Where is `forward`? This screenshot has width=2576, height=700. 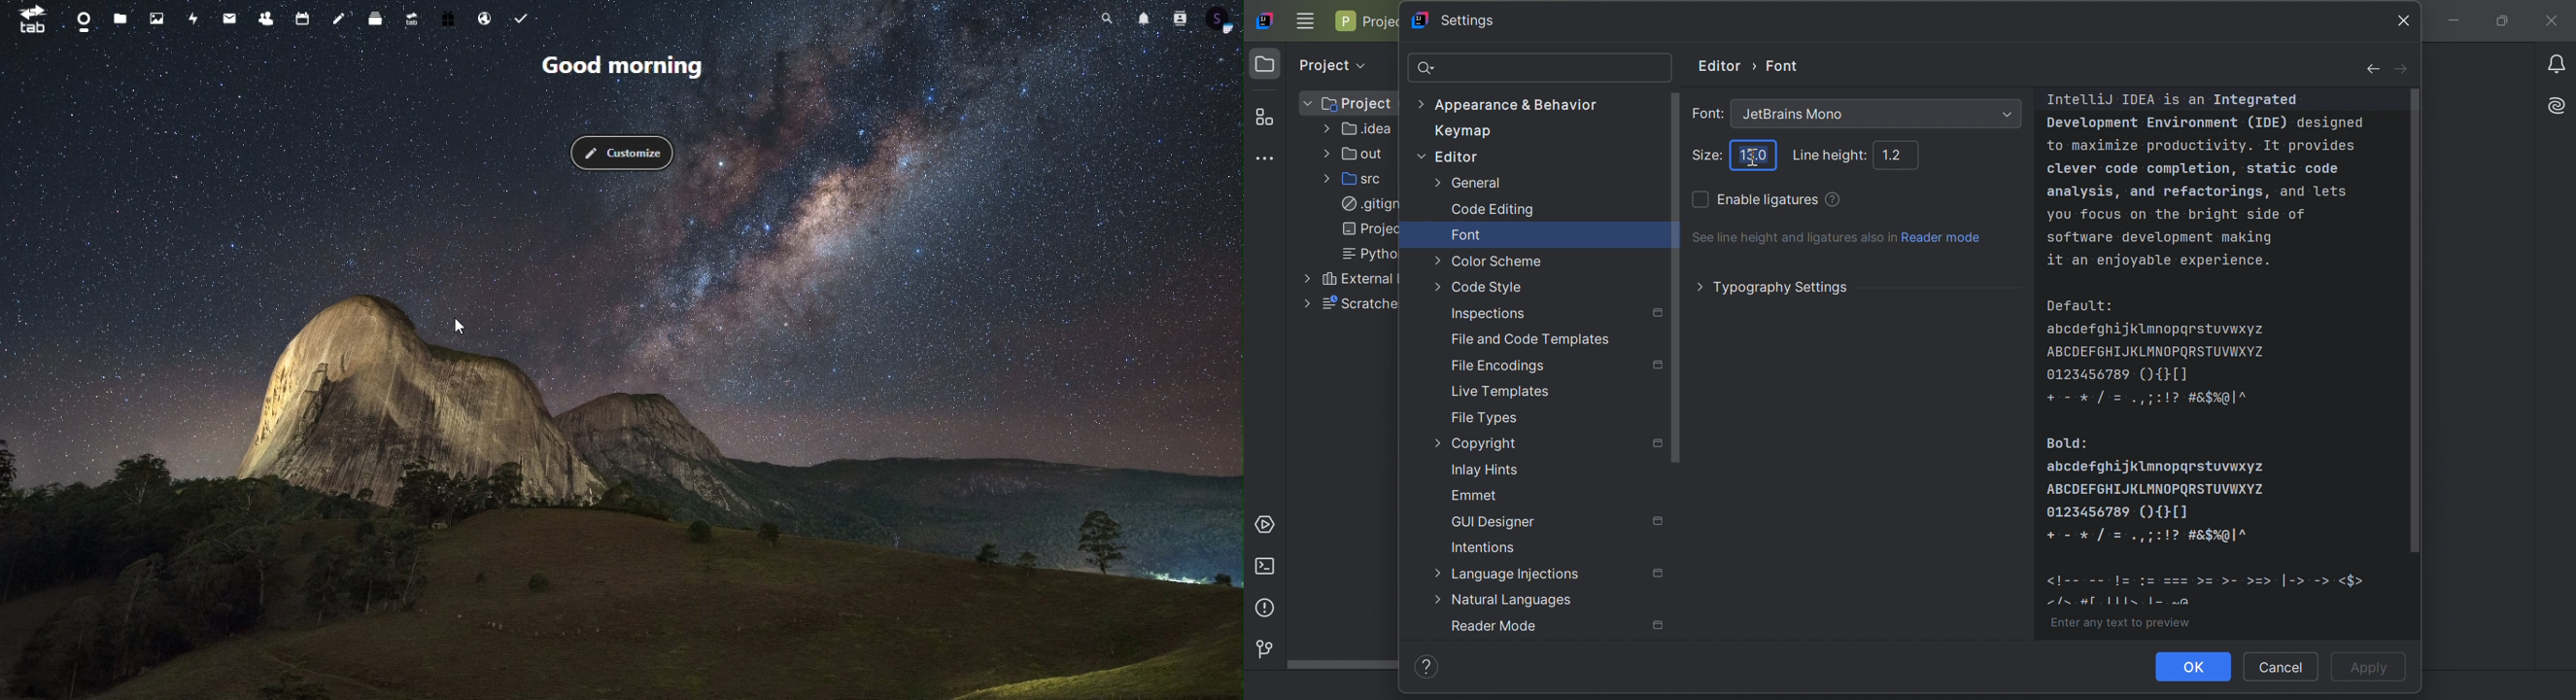 forward is located at coordinates (2402, 71).